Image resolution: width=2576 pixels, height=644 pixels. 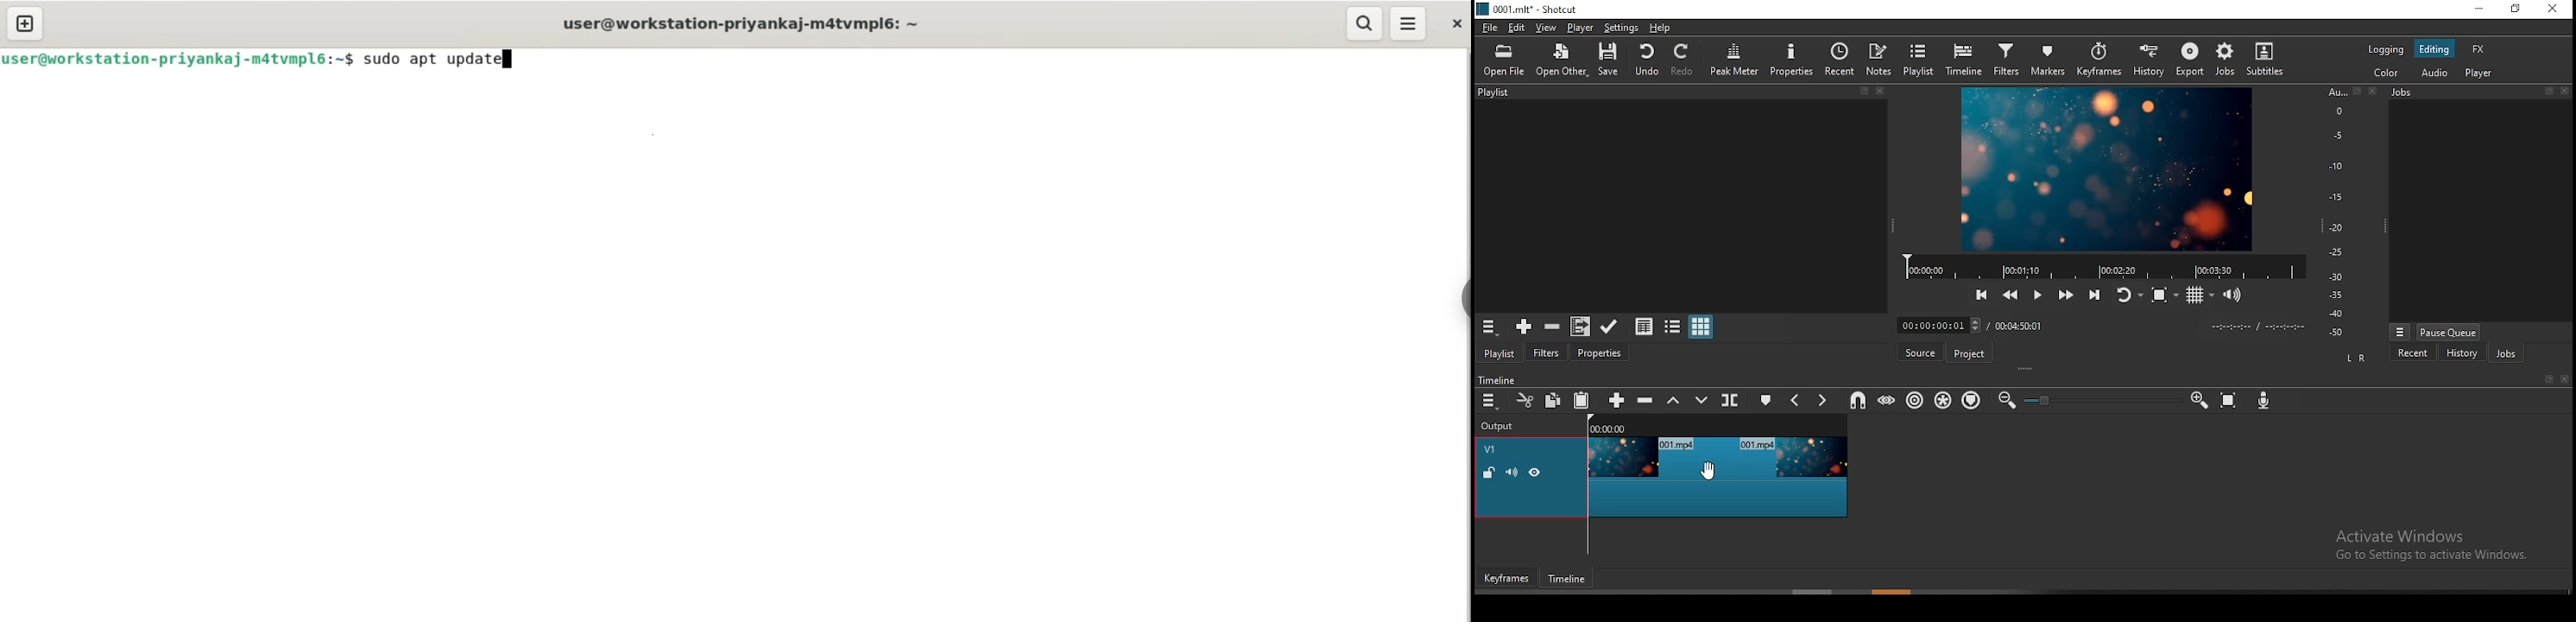 I want to click on properties, so click(x=1601, y=353).